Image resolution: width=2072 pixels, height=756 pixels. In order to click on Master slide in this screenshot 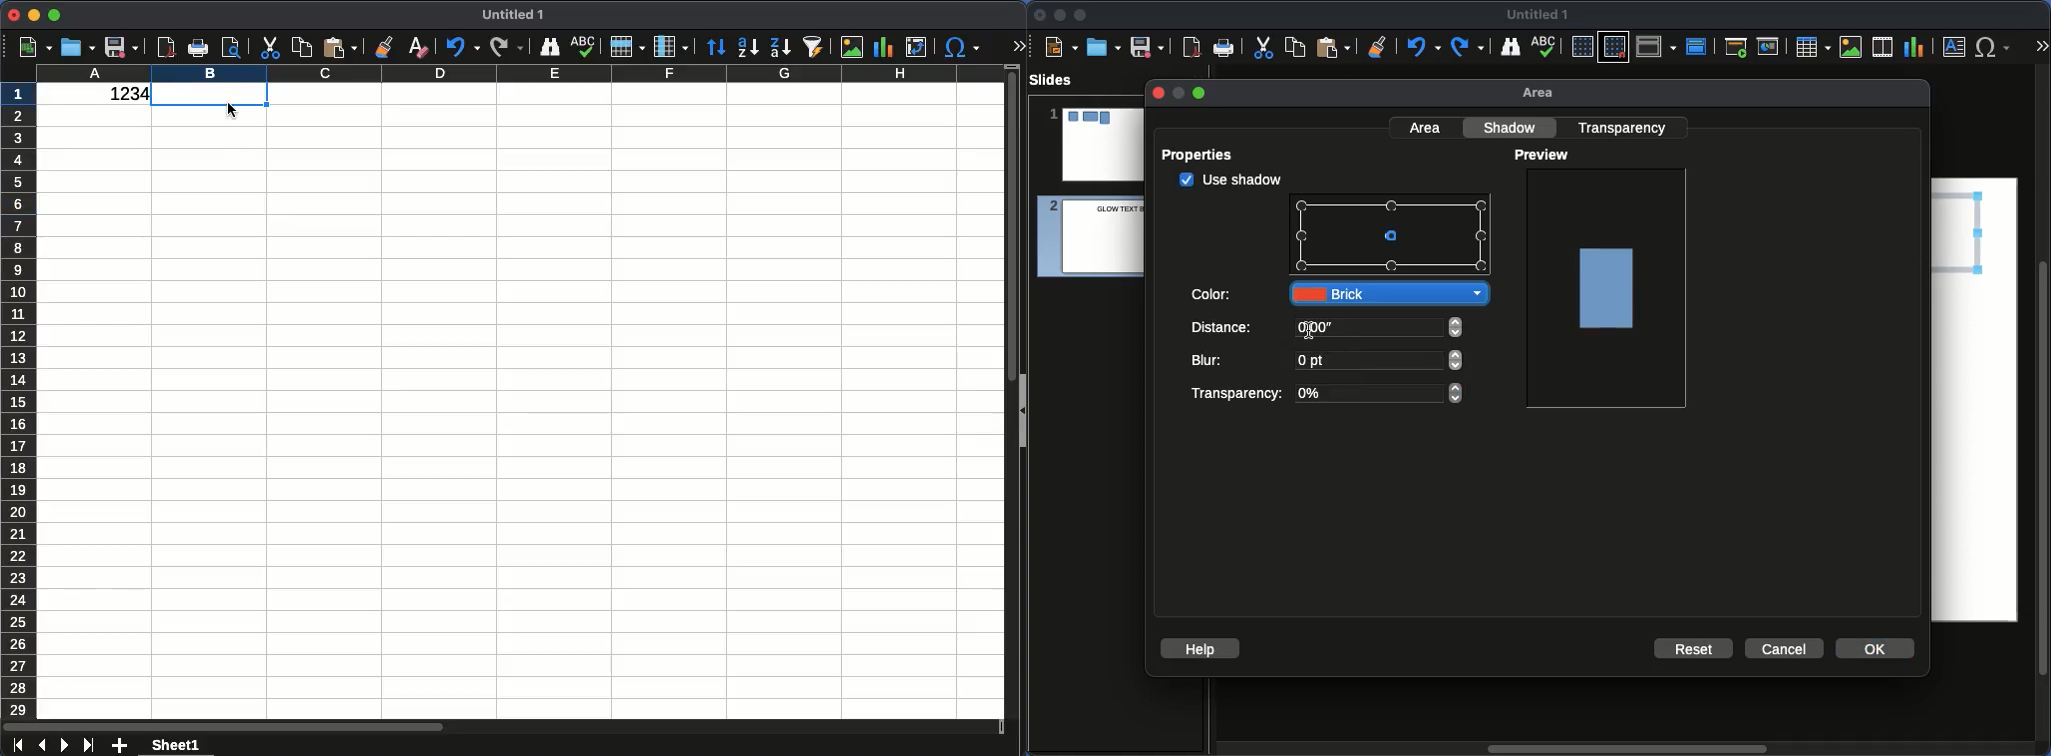, I will do `click(1699, 46)`.